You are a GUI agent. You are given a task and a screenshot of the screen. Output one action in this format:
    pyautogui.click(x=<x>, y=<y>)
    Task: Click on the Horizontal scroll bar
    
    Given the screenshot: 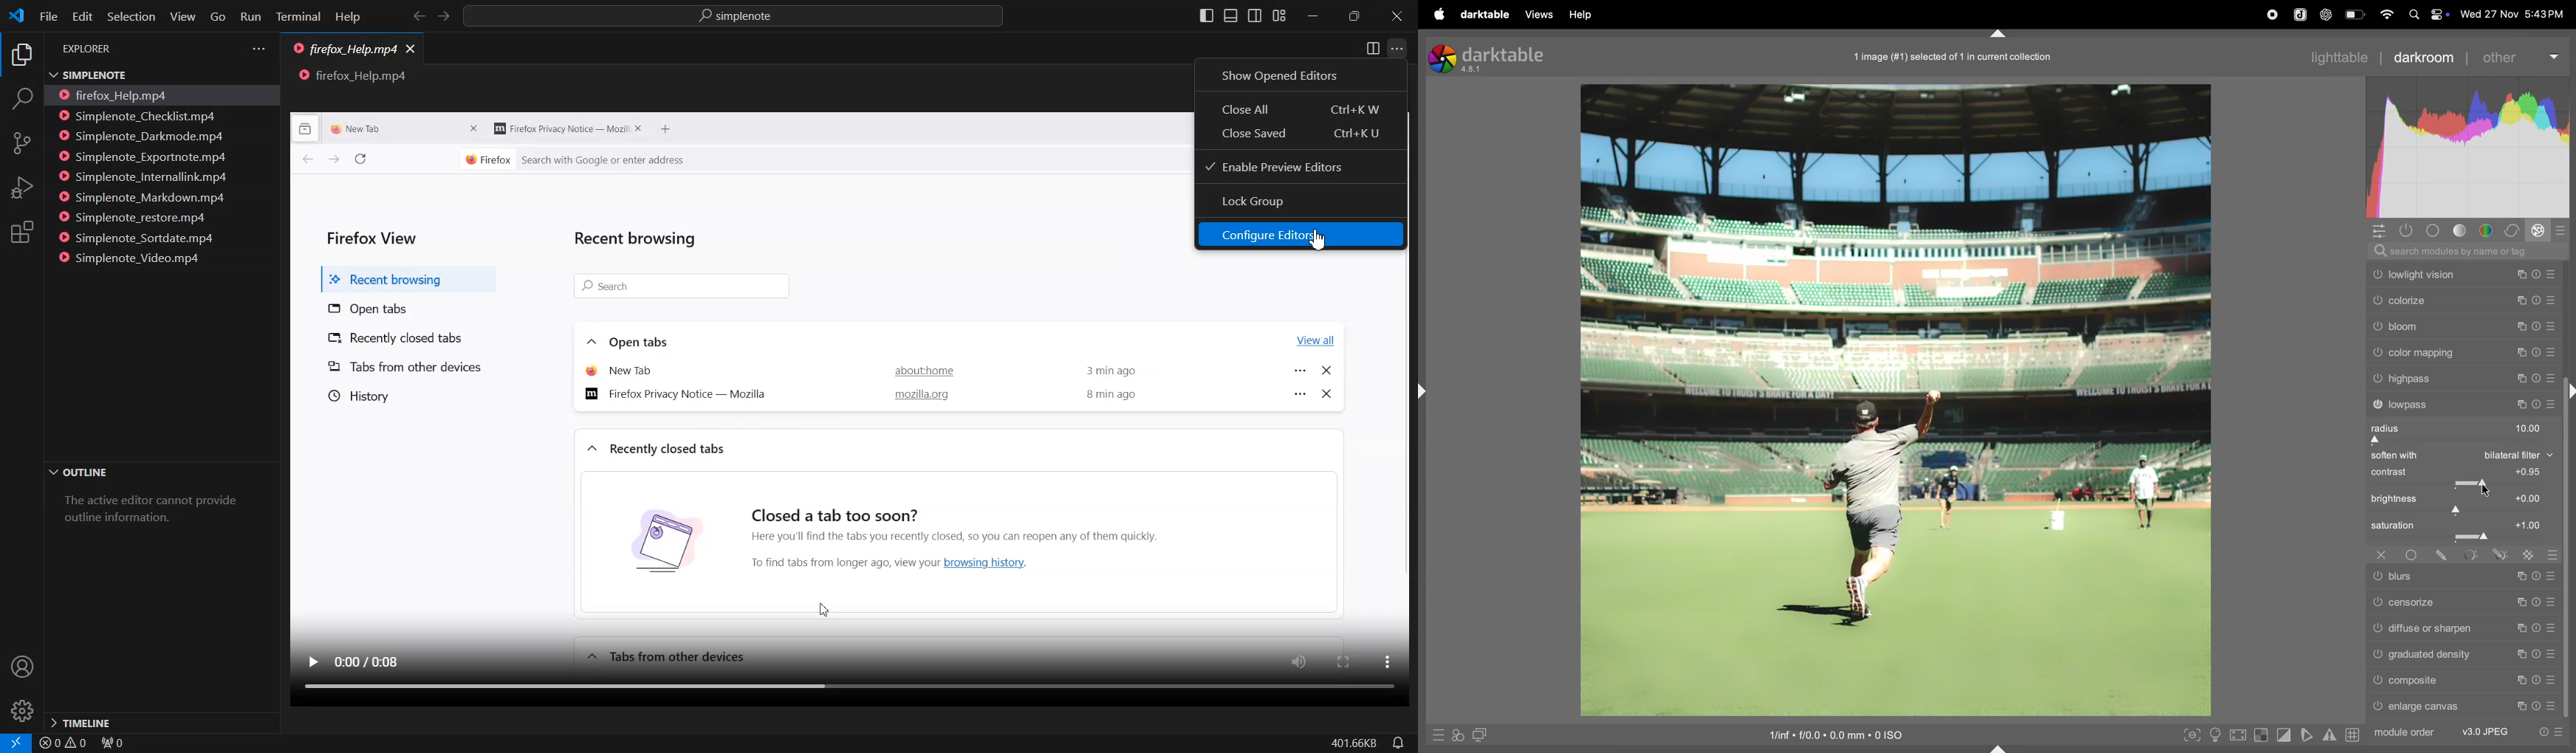 What is the action you would take?
    pyautogui.click(x=835, y=690)
    